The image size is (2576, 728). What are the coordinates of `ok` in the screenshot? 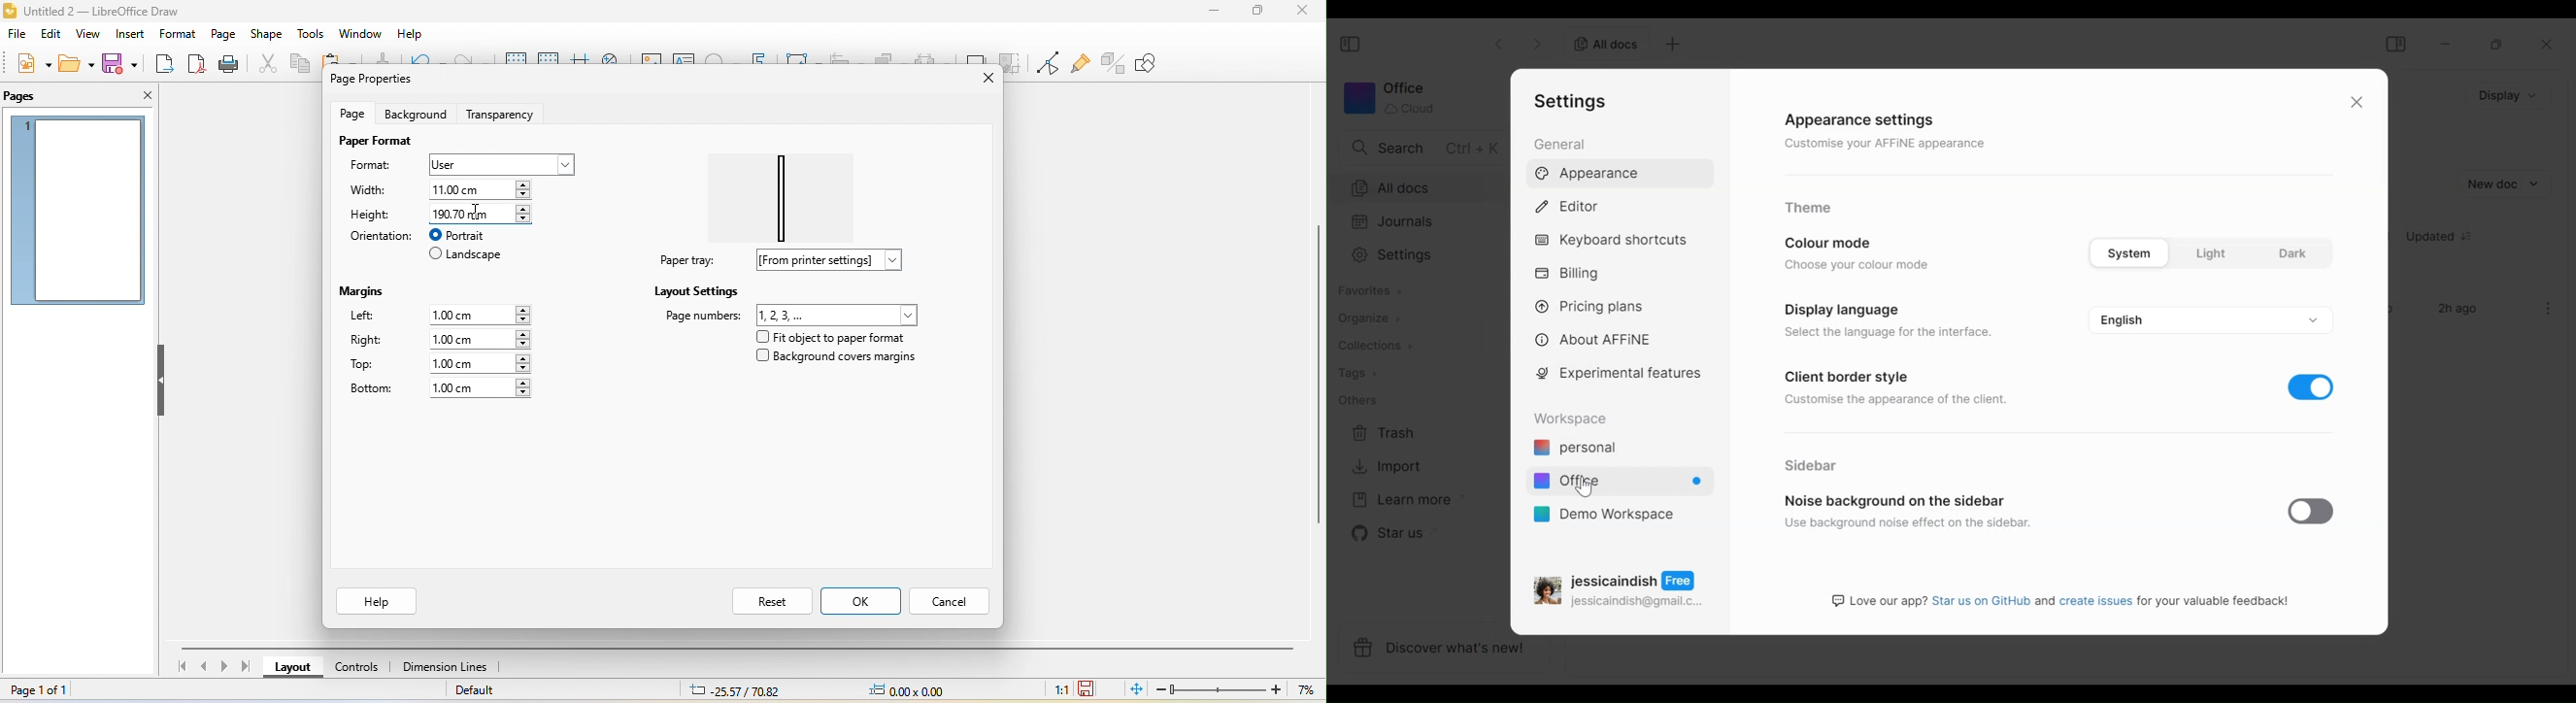 It's located at (862, 601).